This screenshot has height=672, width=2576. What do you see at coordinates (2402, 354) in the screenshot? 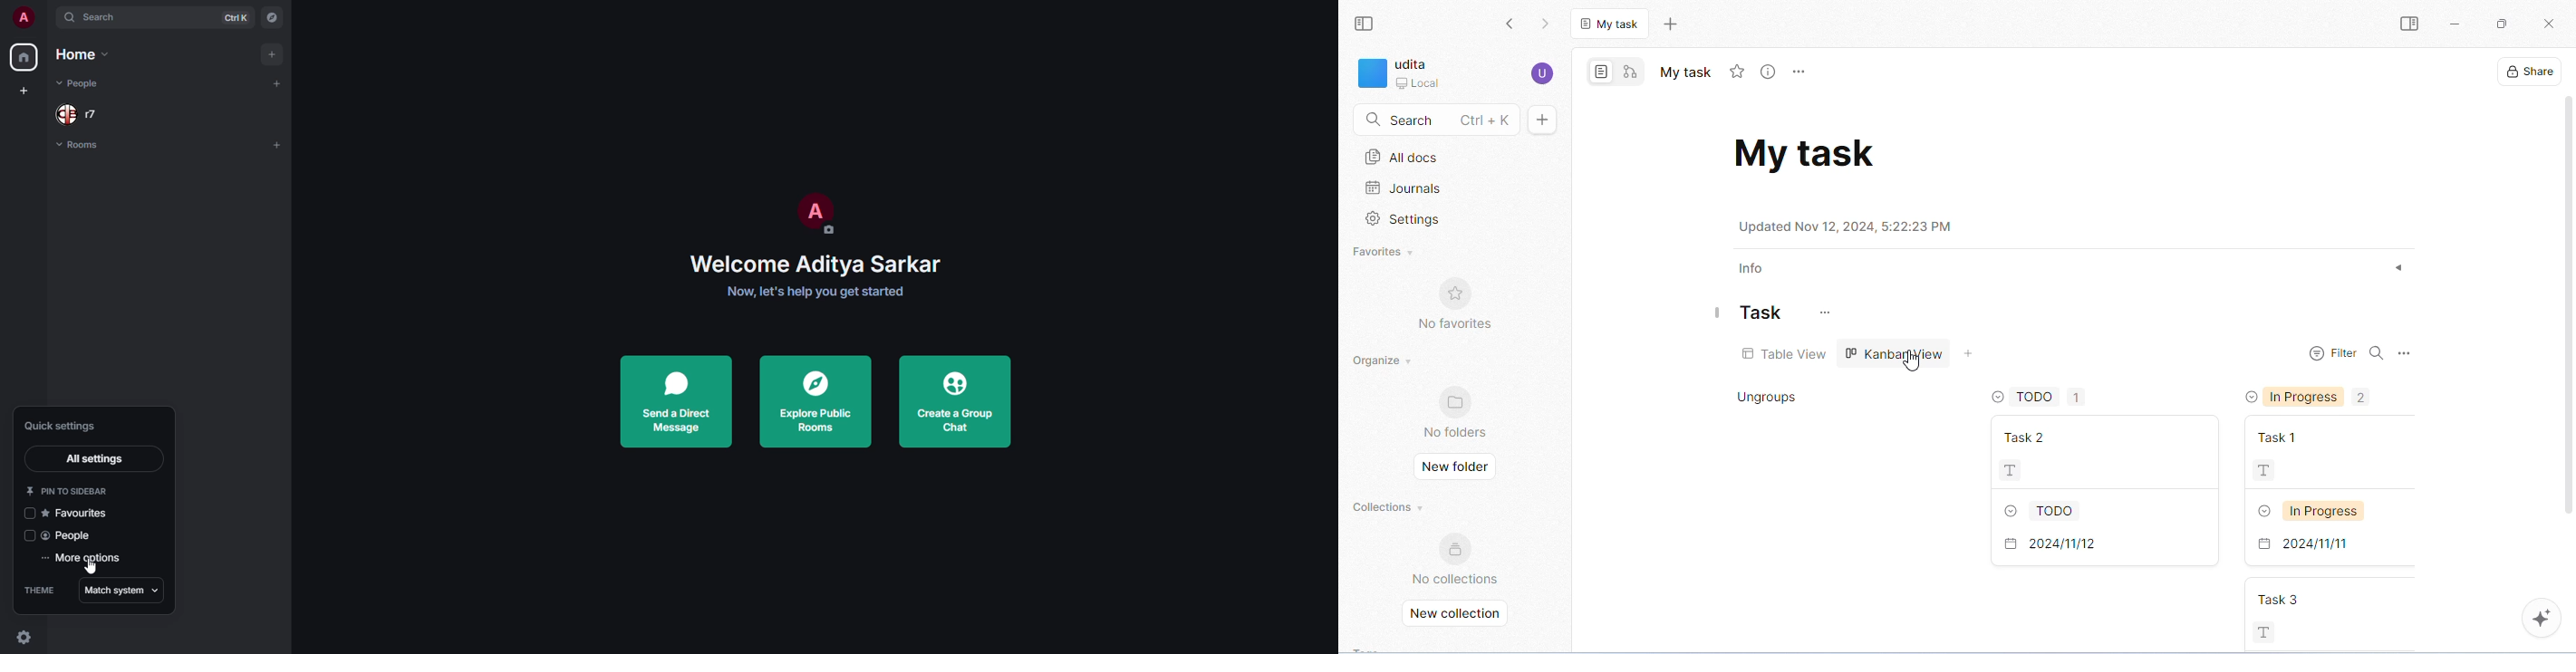
I see `More Options` at bounding box center [2402, 354].